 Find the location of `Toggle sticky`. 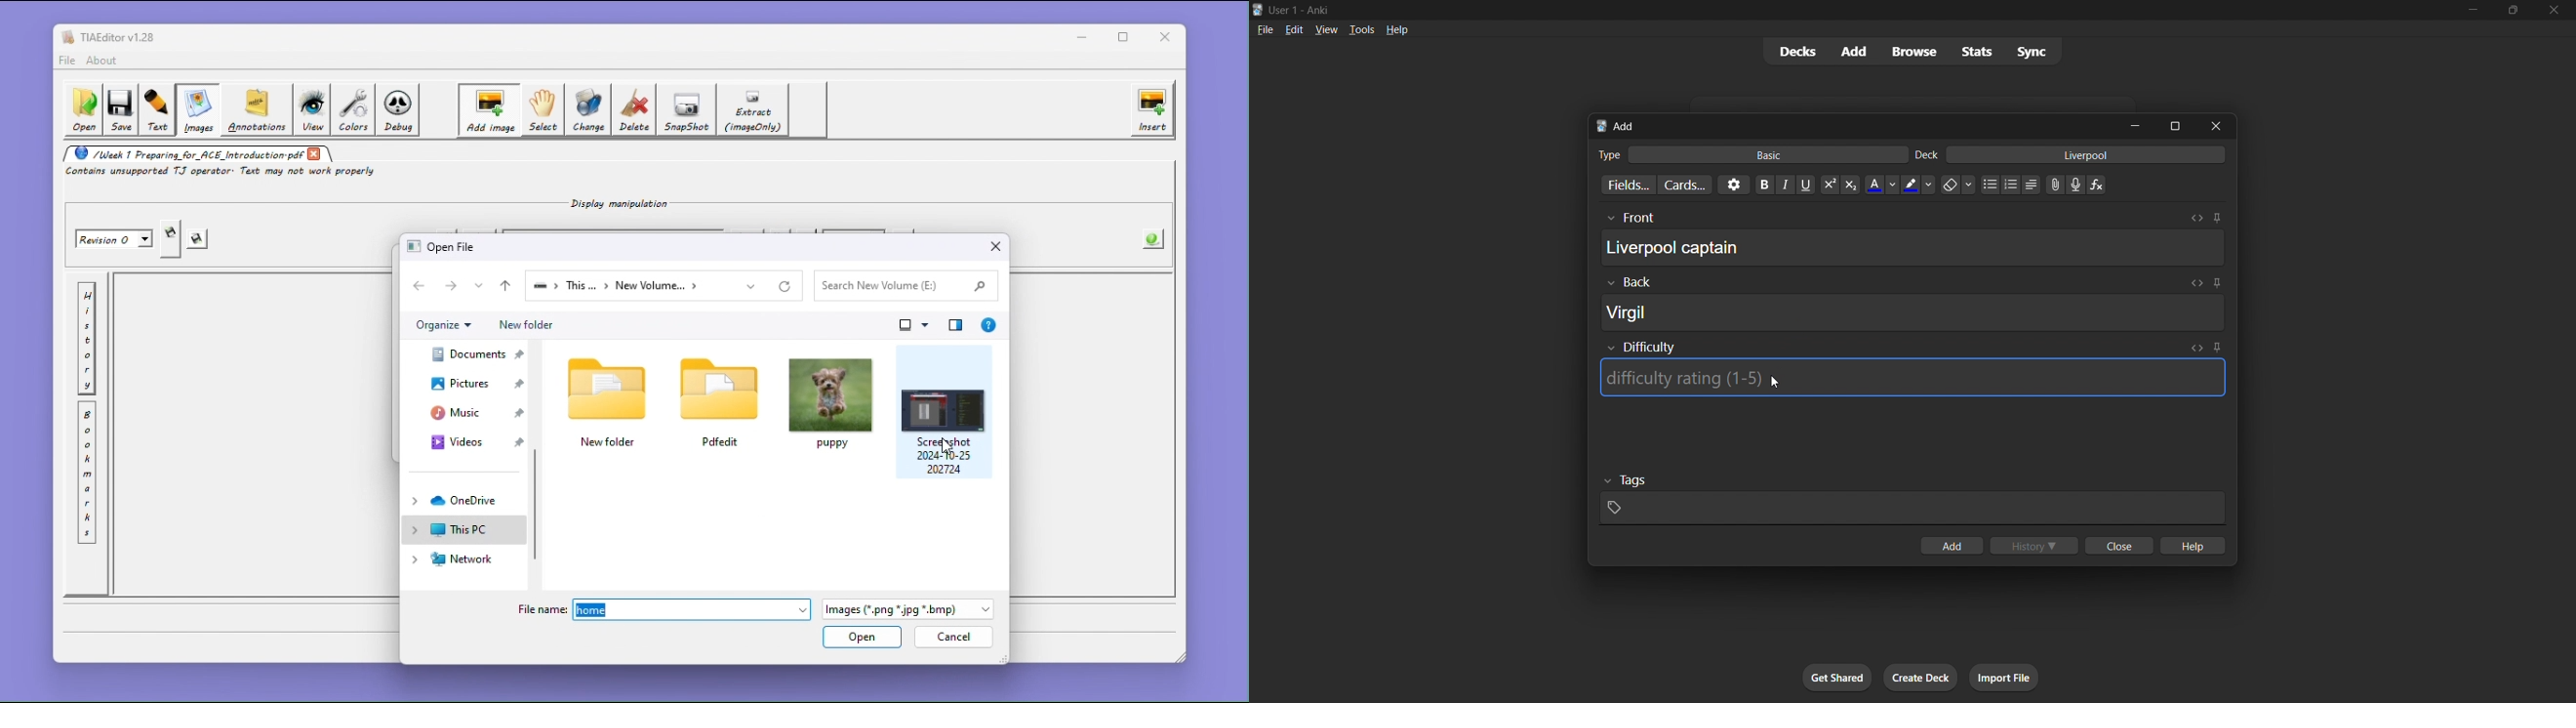

Toggle sticky is located at coordinates (2217, 218).